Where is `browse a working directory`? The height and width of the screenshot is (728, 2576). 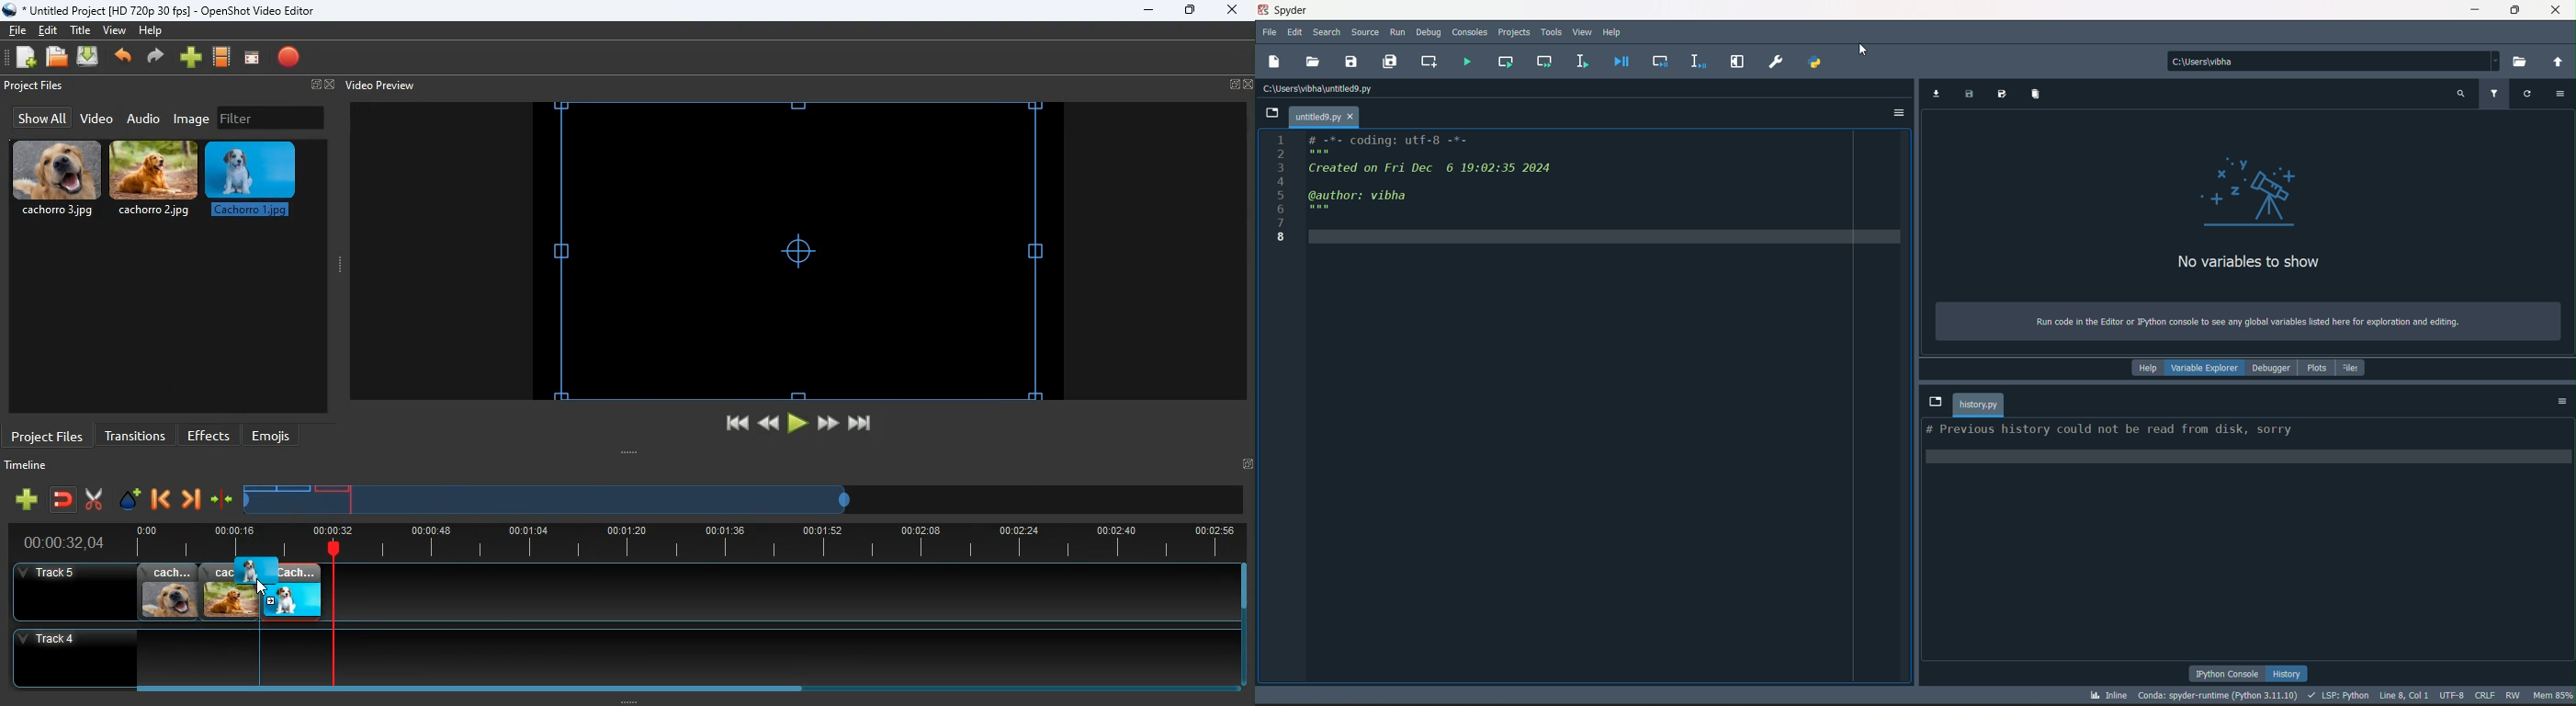 browse a working directory is located at coordinates (2521, 62).